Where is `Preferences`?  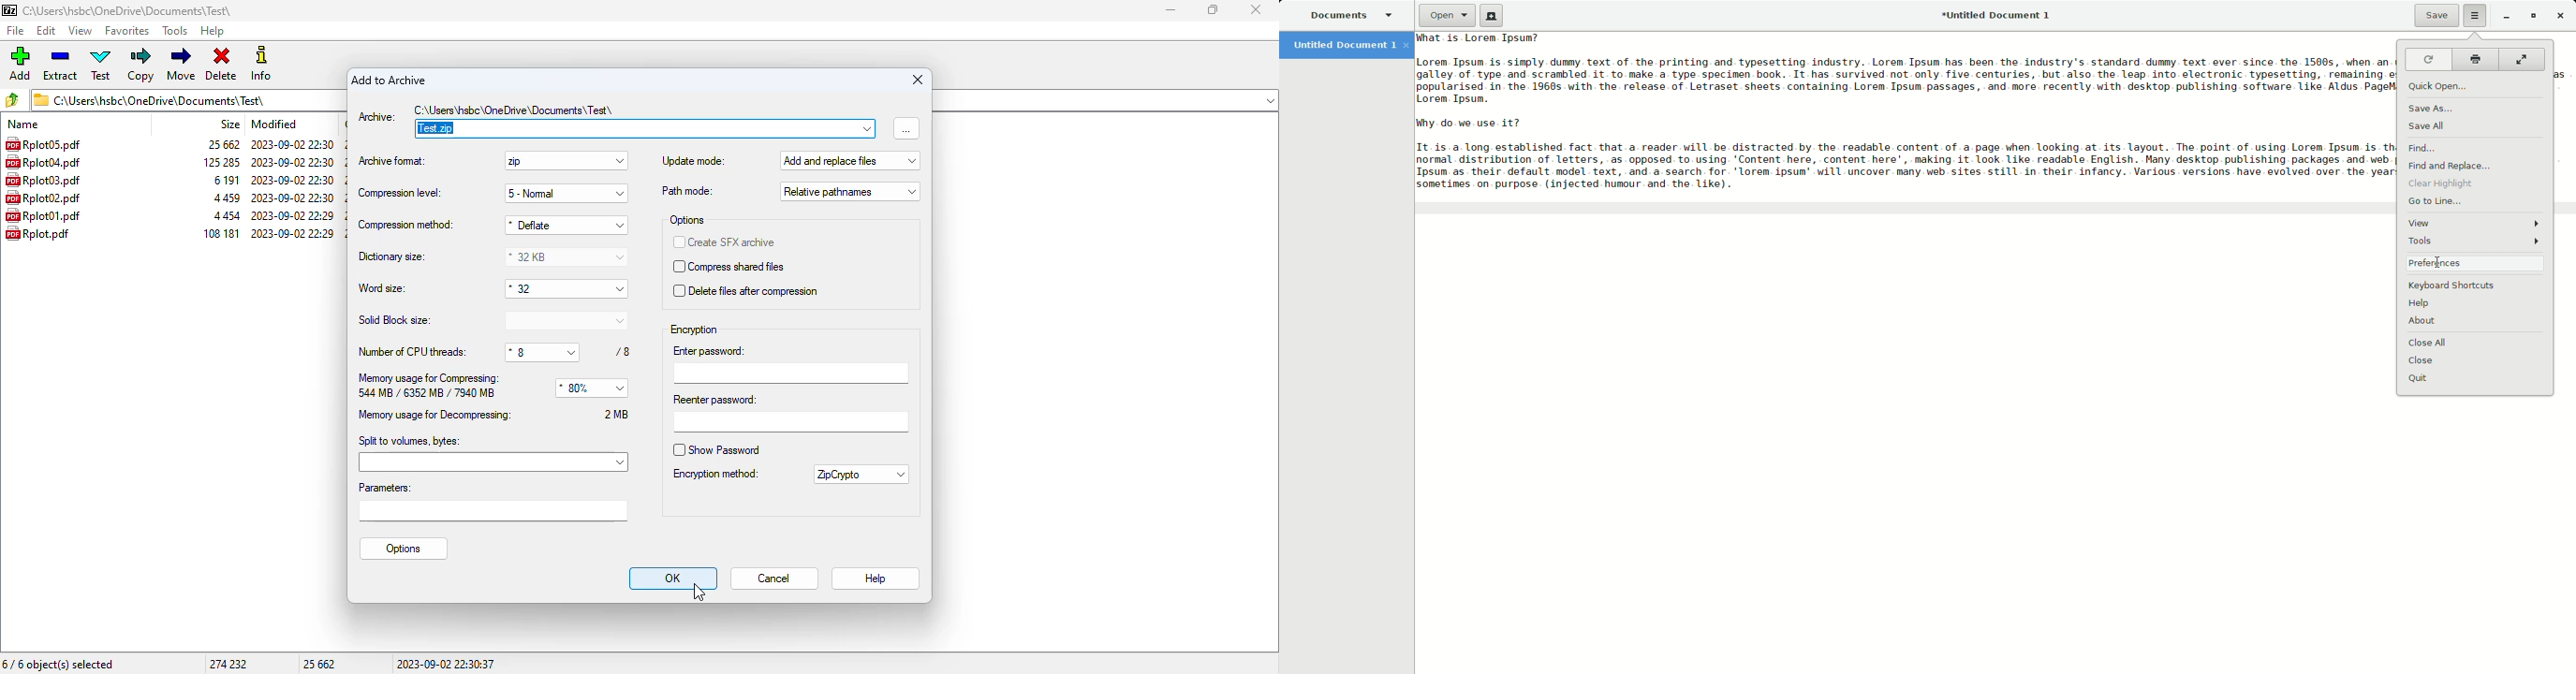 Preferences is located at coordinates (2477, 263).